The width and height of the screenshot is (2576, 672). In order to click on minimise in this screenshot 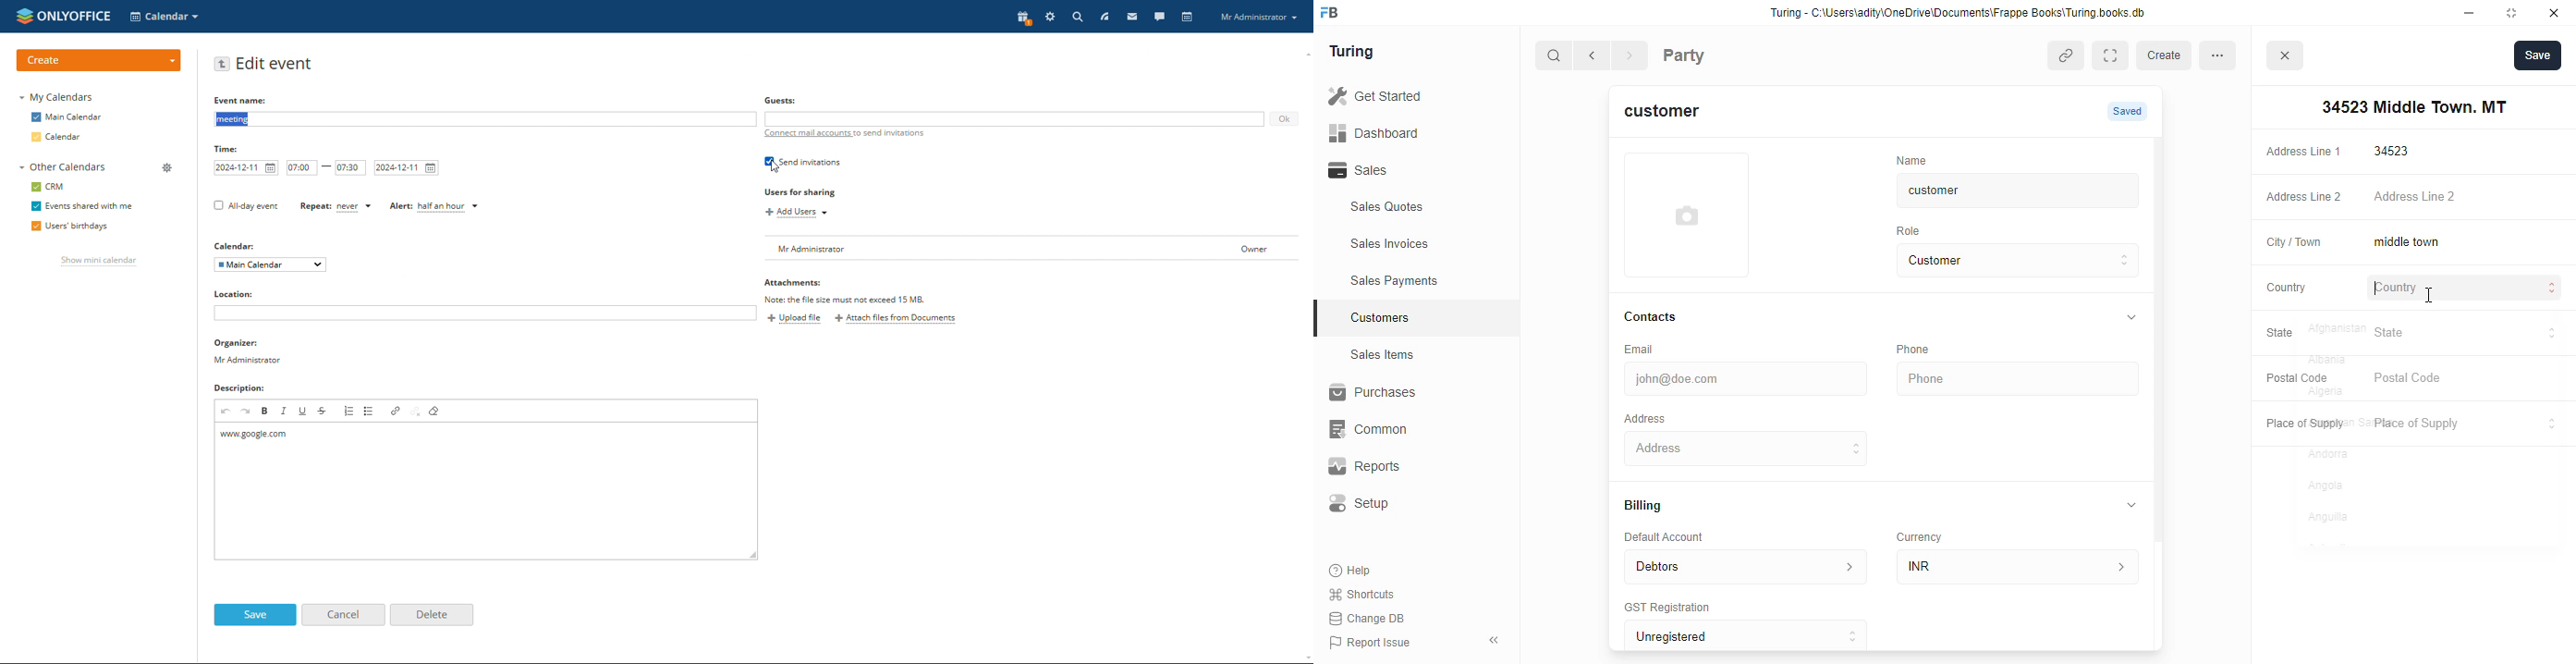, I will do `click(2470, 13)`.